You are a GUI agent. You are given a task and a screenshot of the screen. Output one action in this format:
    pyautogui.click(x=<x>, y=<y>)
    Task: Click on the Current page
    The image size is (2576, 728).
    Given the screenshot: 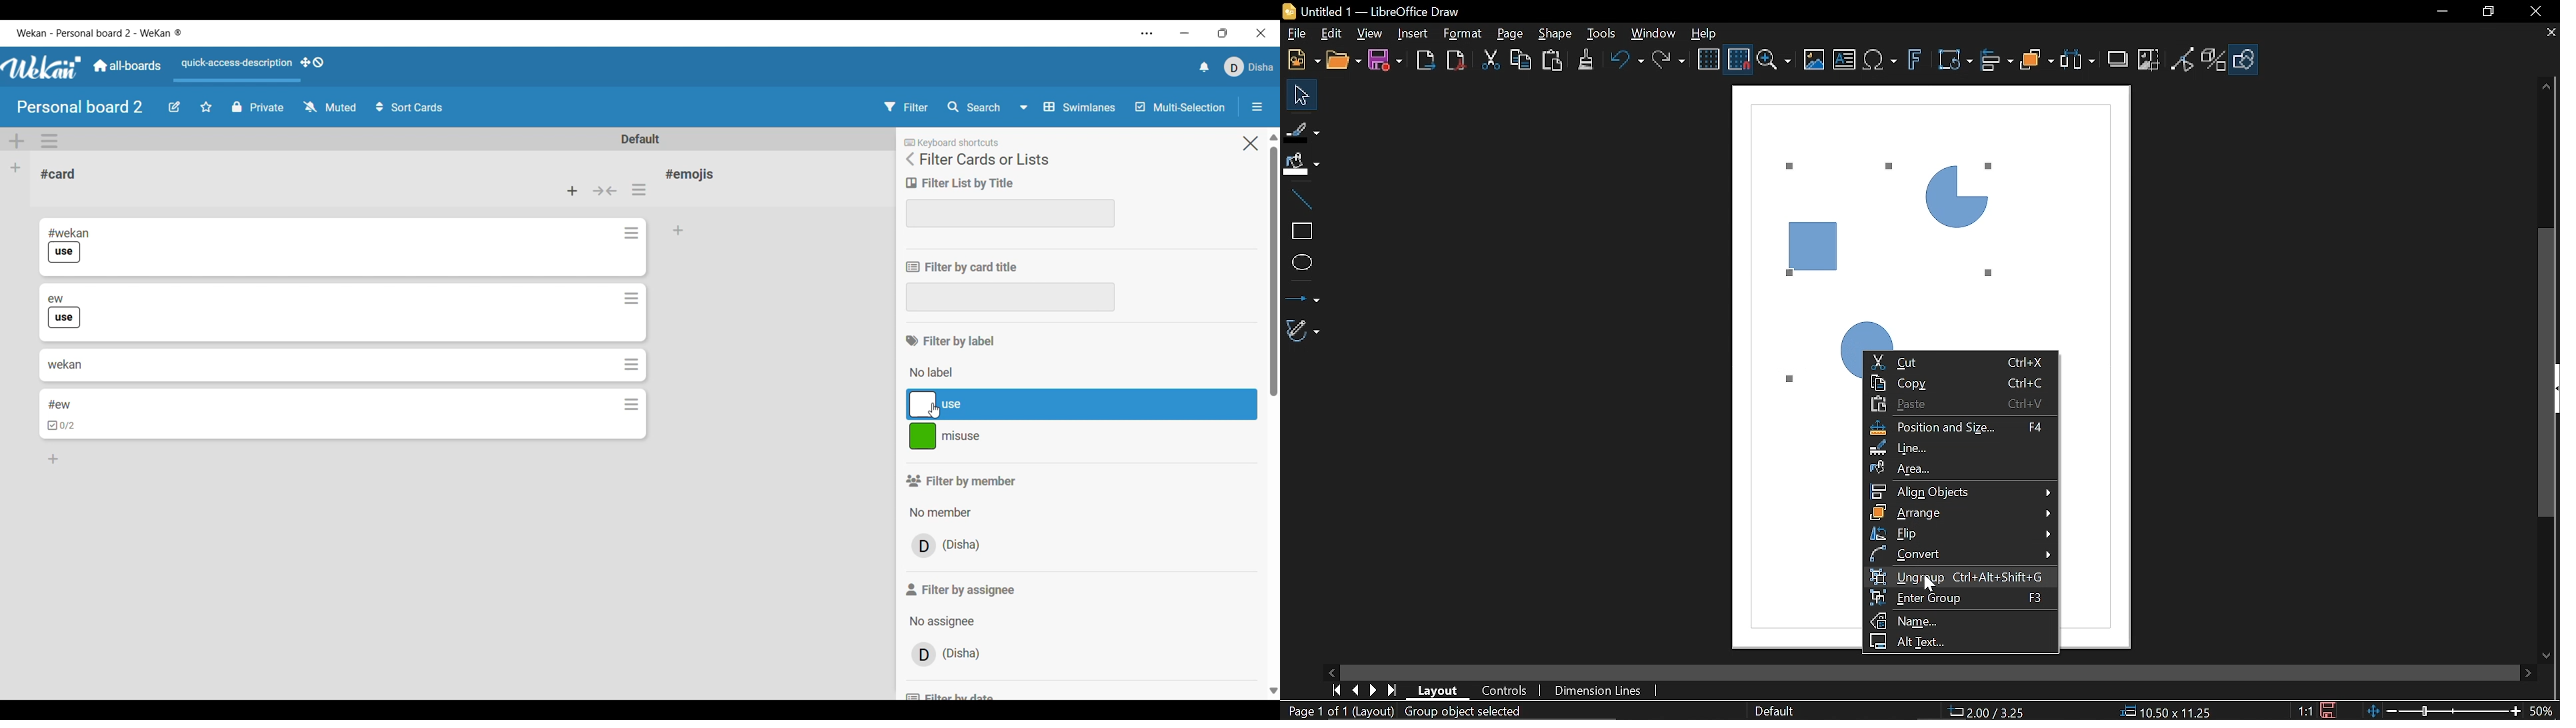 What is the action you would take?
    pyautogui.click(x=1338, y=711)
    